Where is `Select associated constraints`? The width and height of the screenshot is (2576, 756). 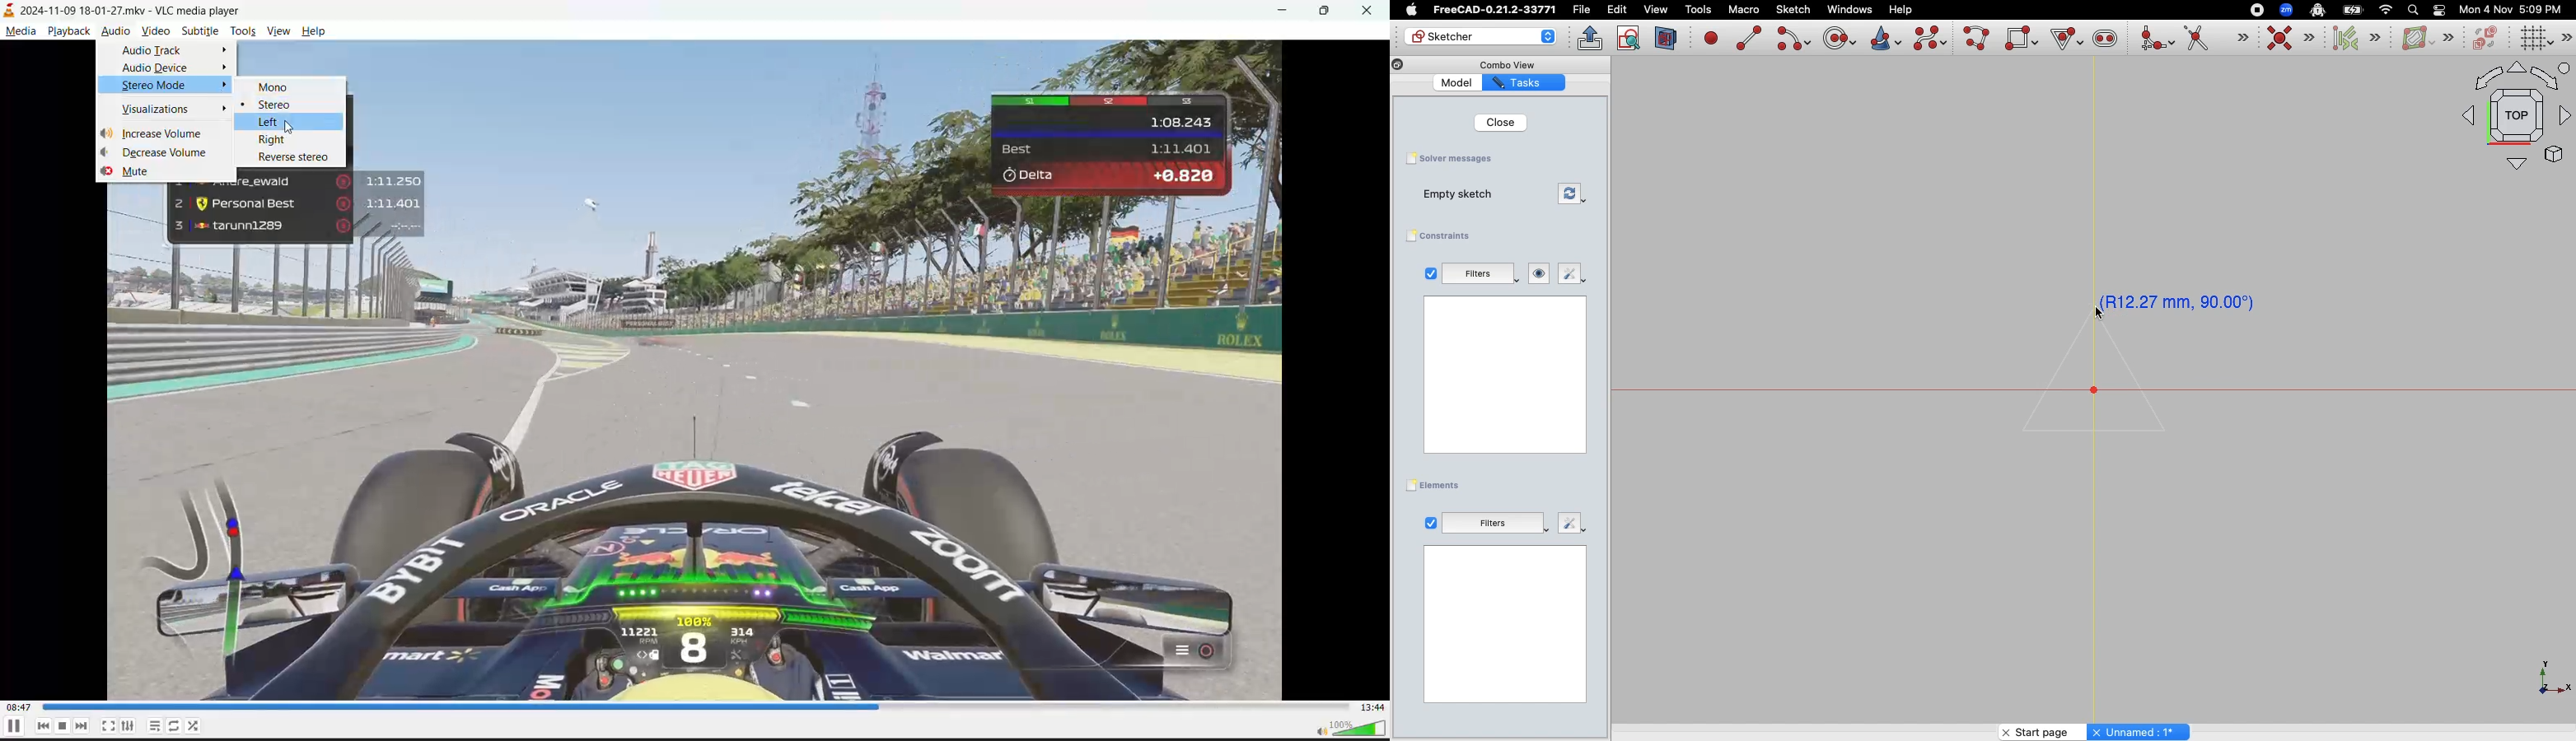 Select associated constraints is located at coordinates (2354, 38).